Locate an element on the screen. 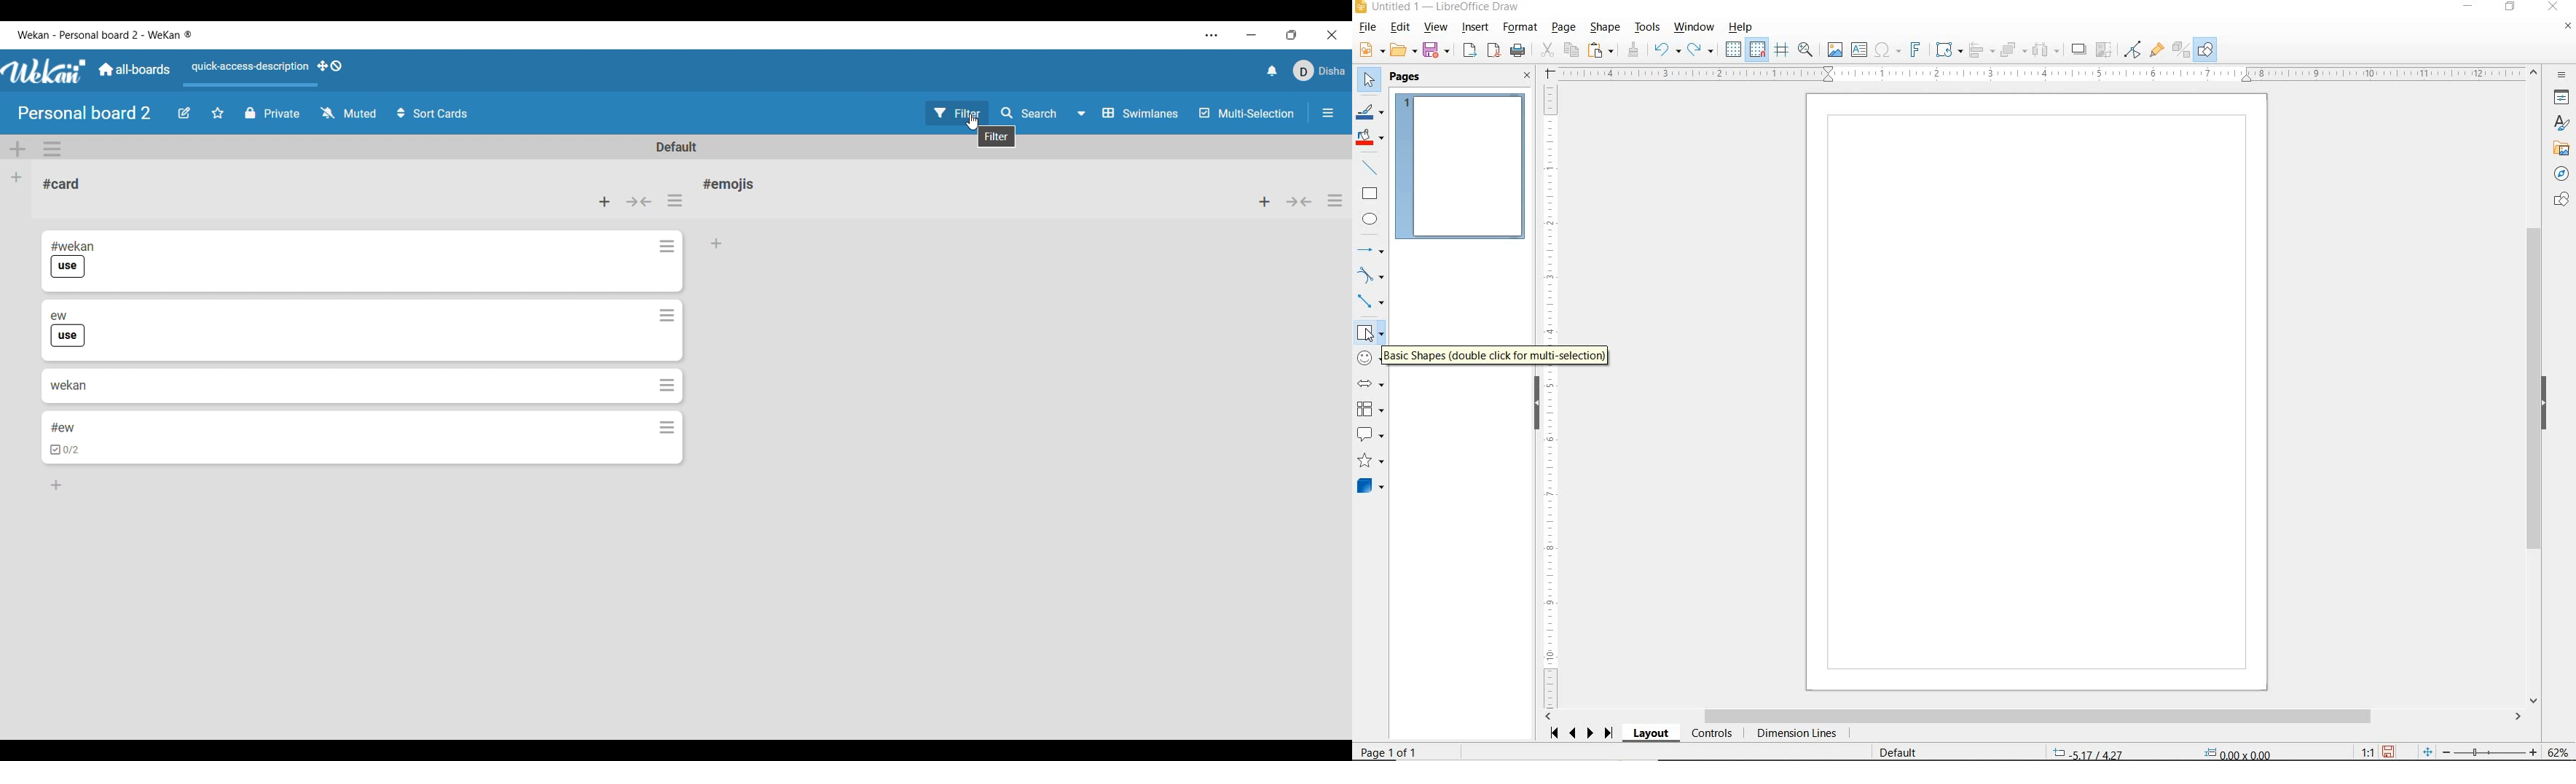 Image resolution: width=2576 pixels, height=784 pixels. ALIGN OBJECTS is located at coordinates (1981, 50).